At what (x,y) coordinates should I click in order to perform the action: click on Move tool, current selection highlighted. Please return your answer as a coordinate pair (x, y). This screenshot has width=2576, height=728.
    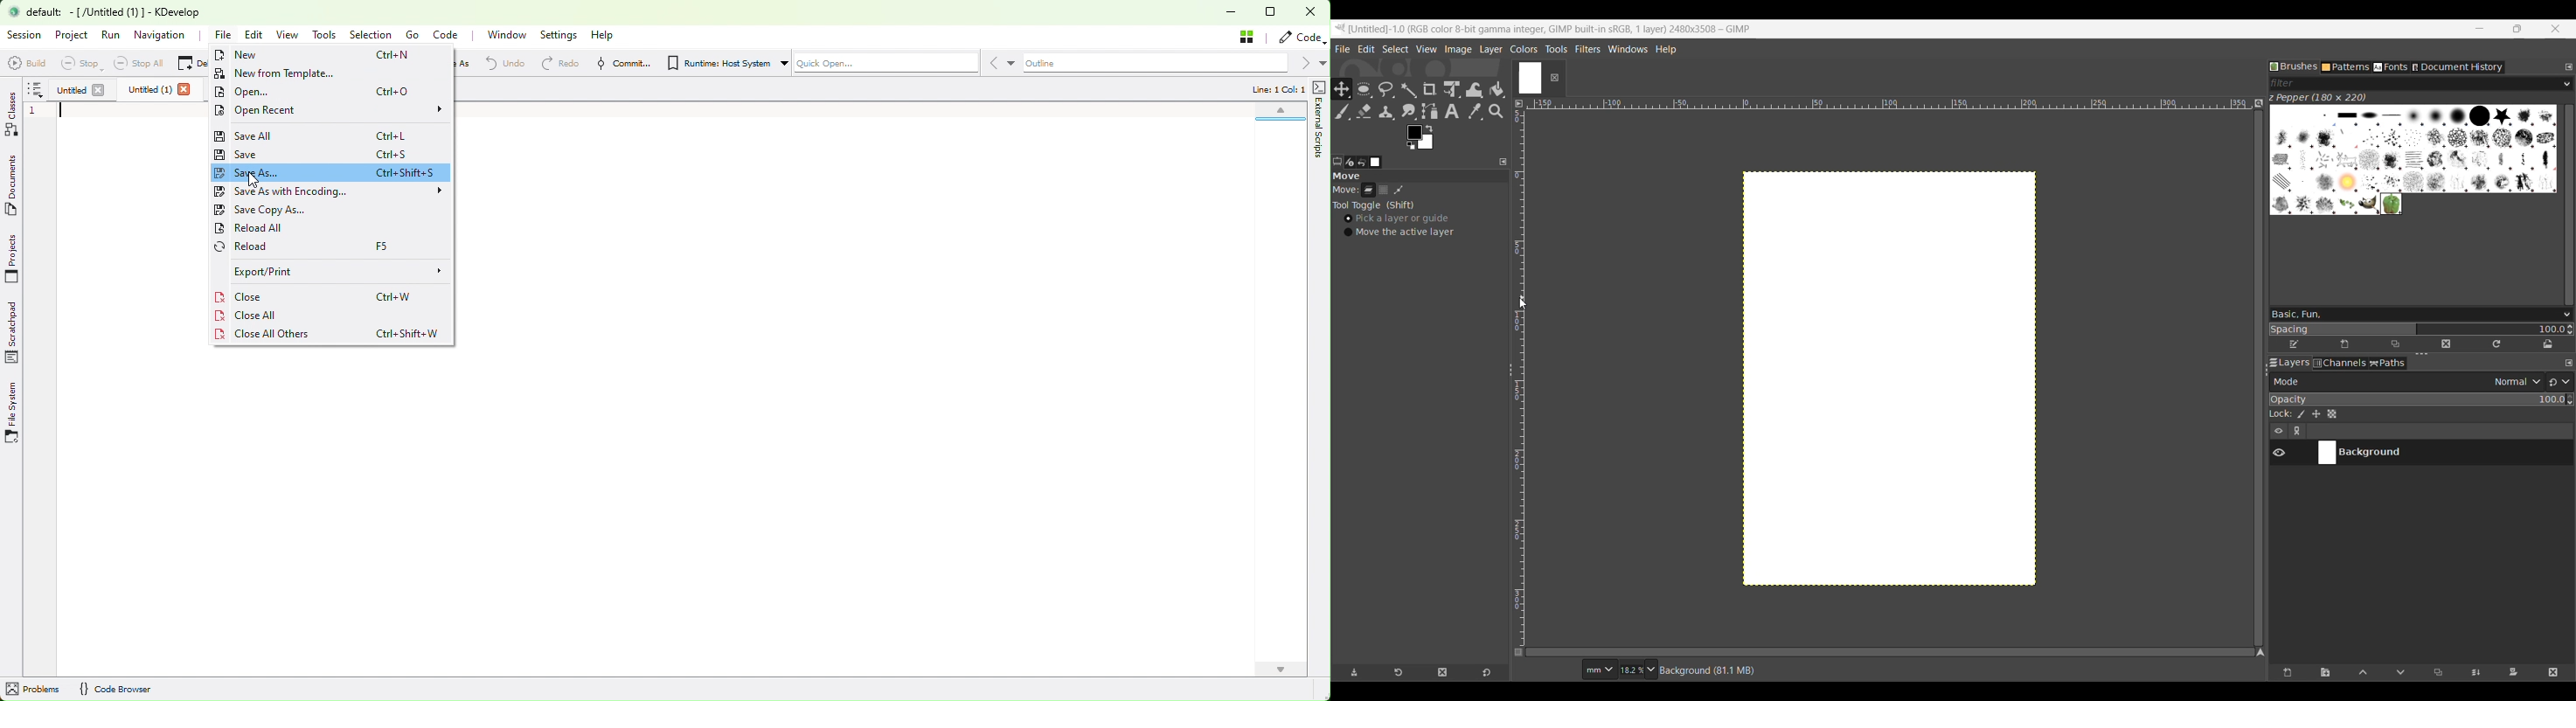
    Looking at the image, I should click on (1340, 88).